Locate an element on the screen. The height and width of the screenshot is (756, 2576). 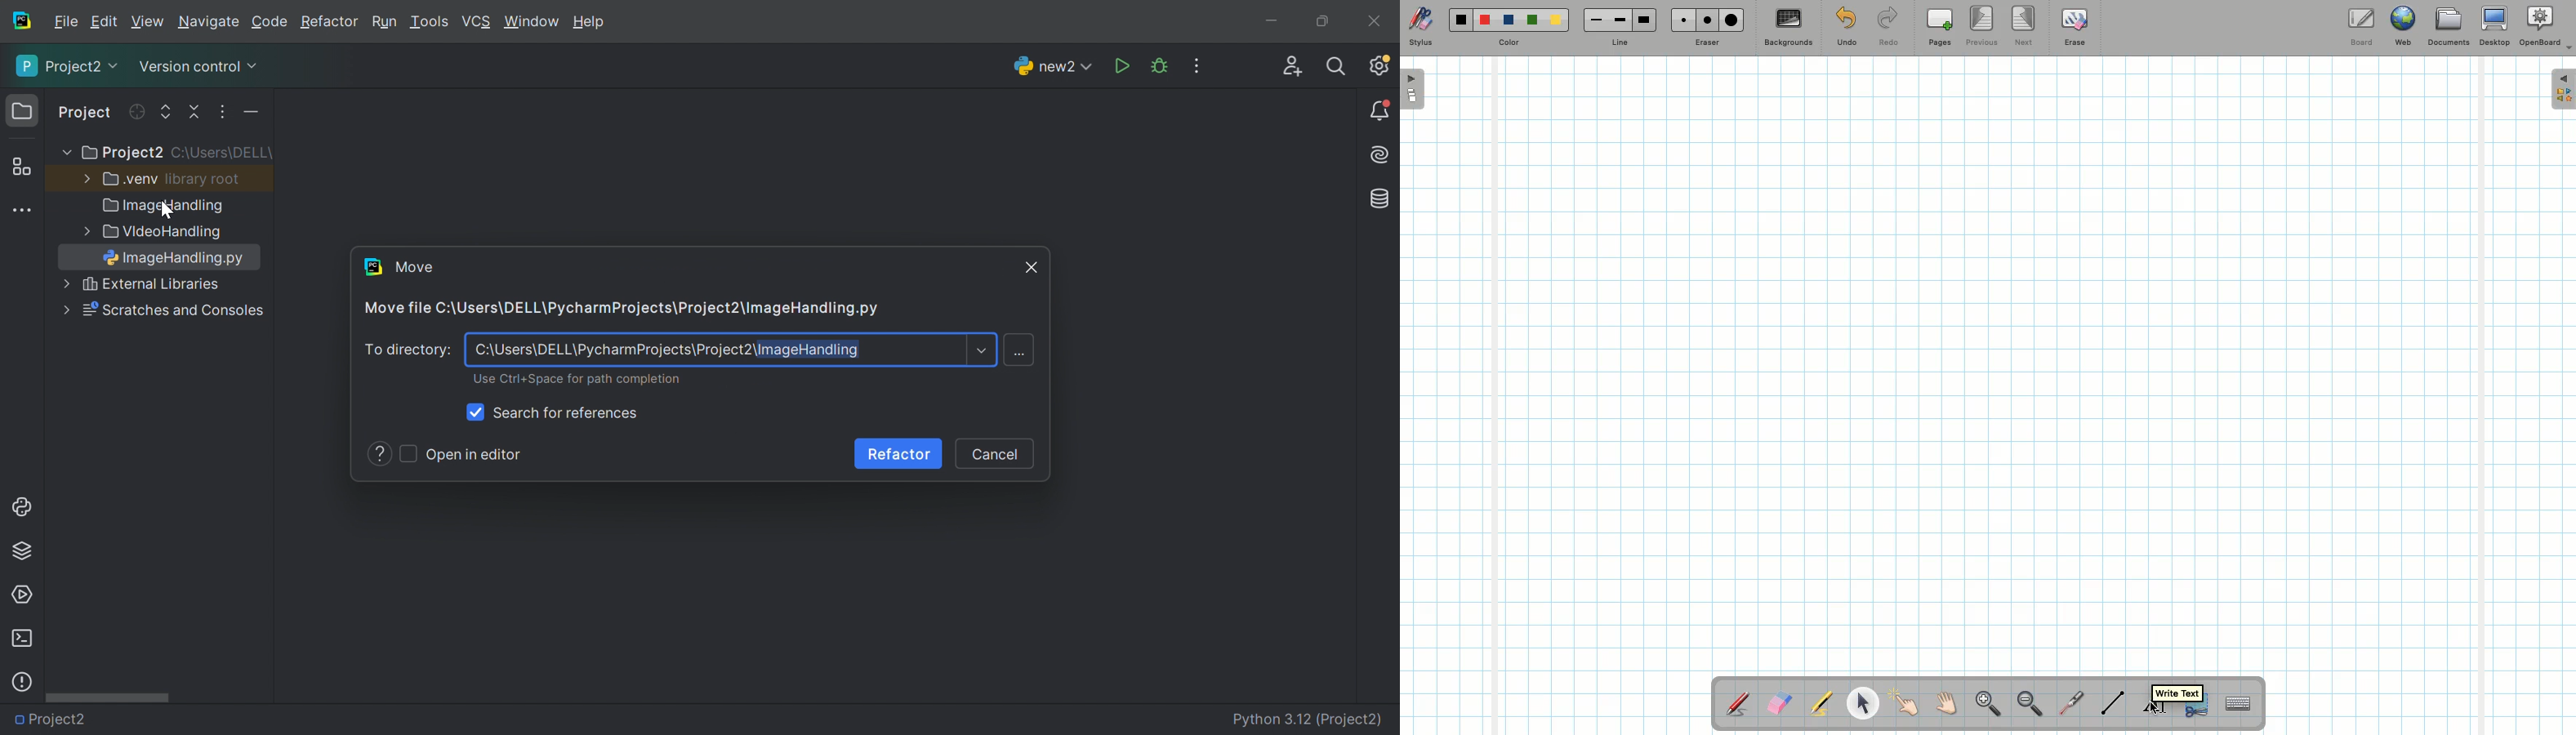
.venv is located at coordinates (131, 179).